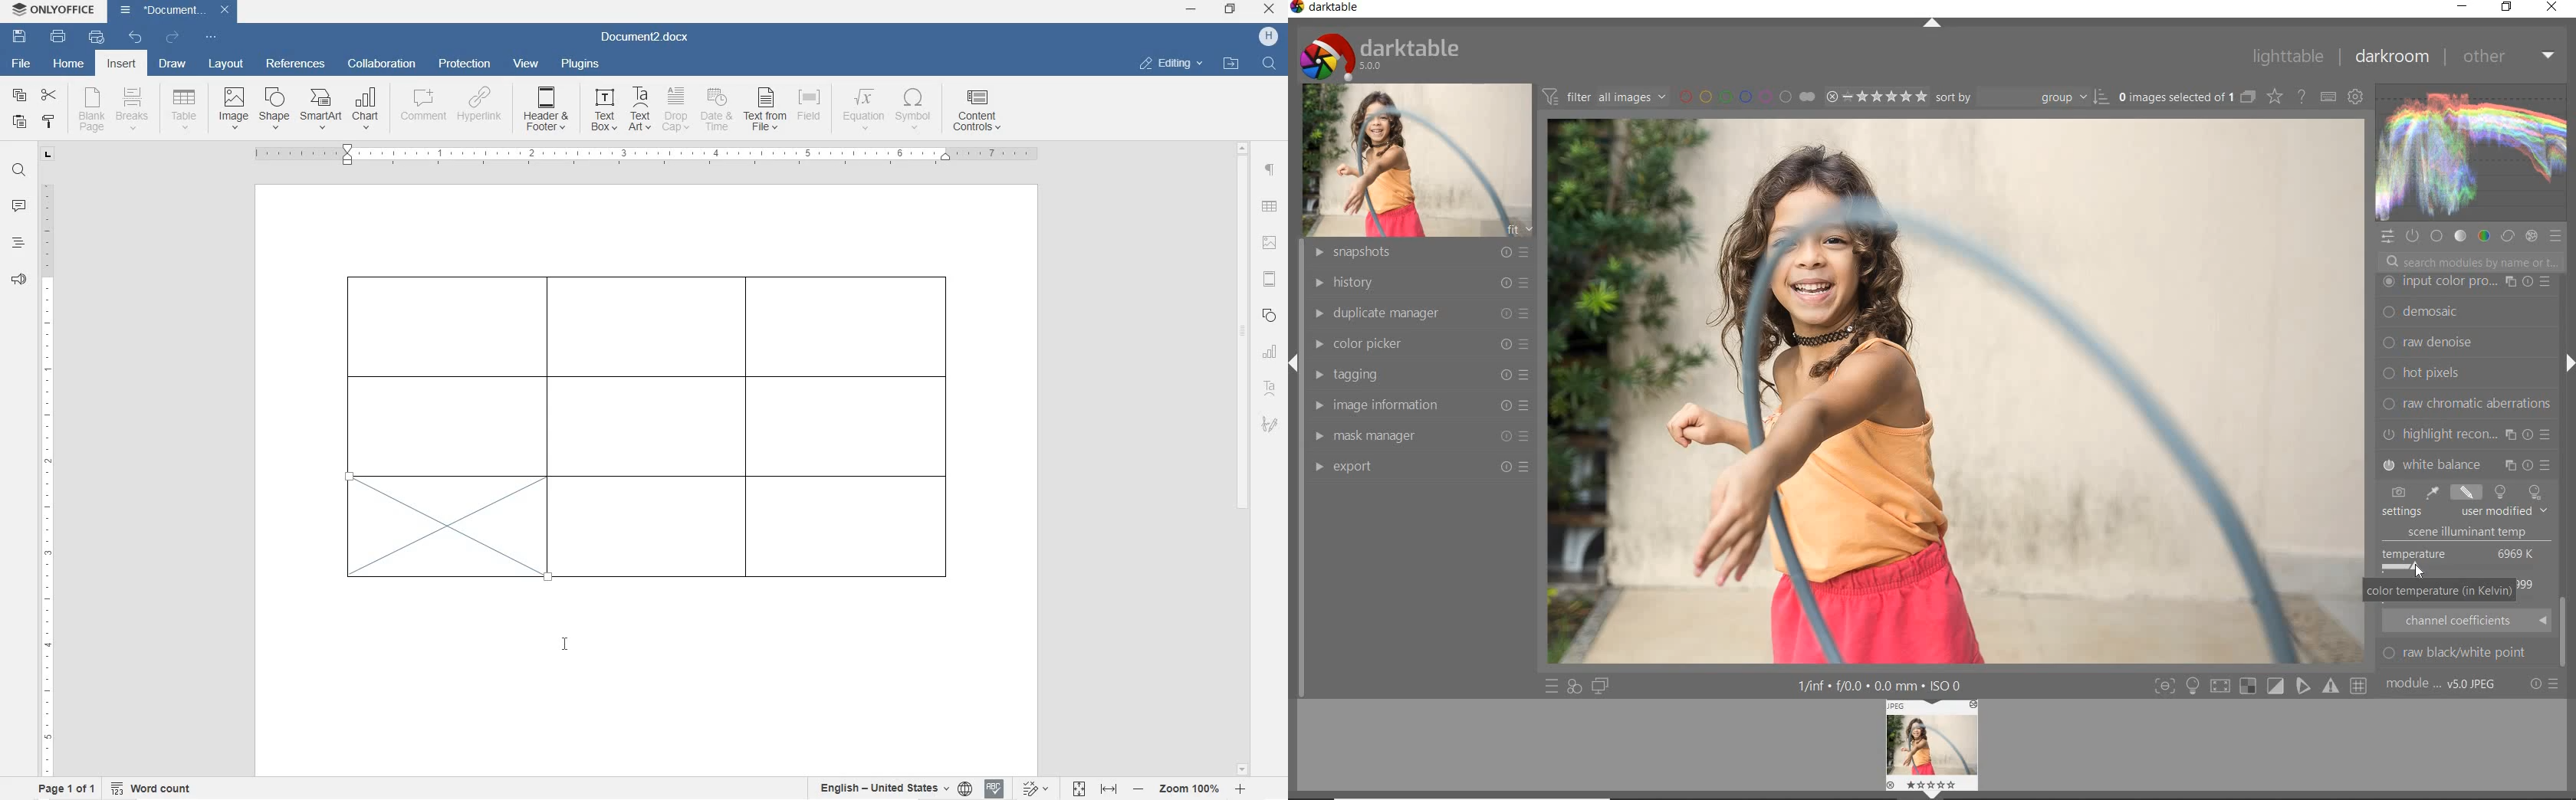 This screenshot has width=2576, height=812. I want to click on color reconstruction, so click(2469, 403).